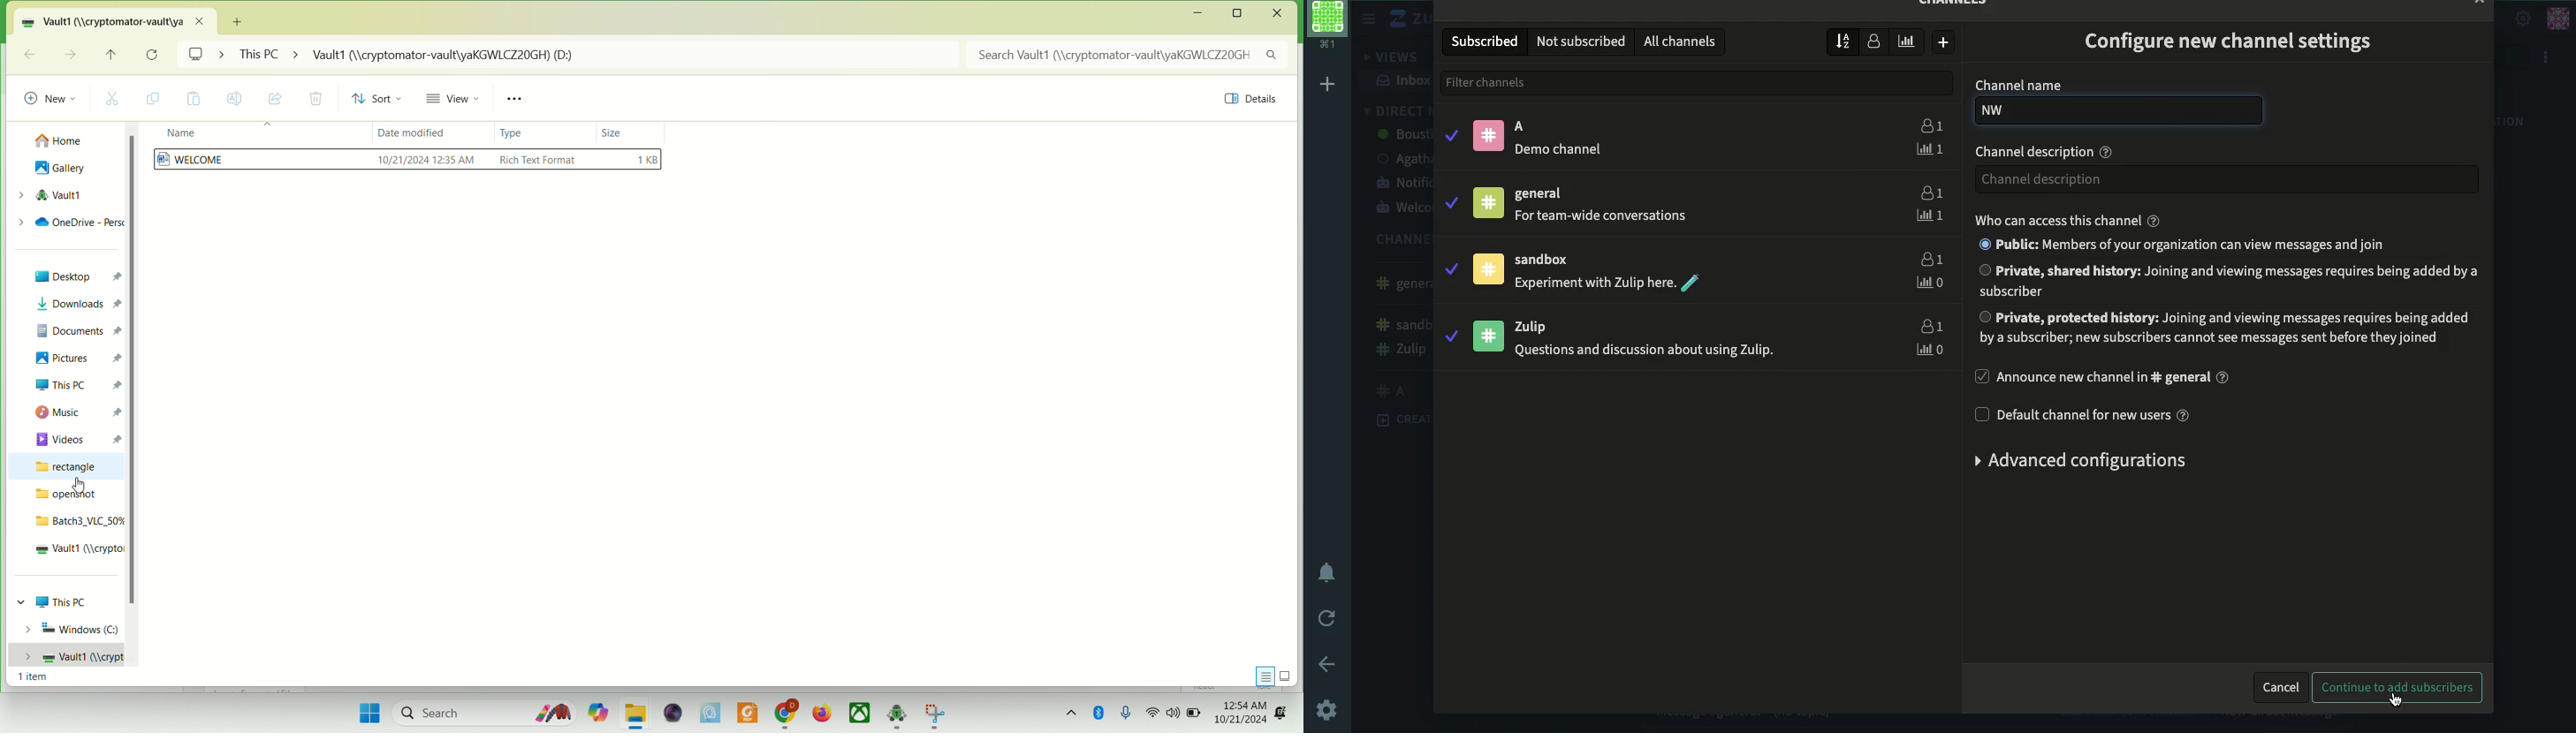 This screenshot has width=2576, height=756. What do you see at coordinates (2055, 153) in the screenshot?
I see `channel description ` at bounding box center [2055, 153].